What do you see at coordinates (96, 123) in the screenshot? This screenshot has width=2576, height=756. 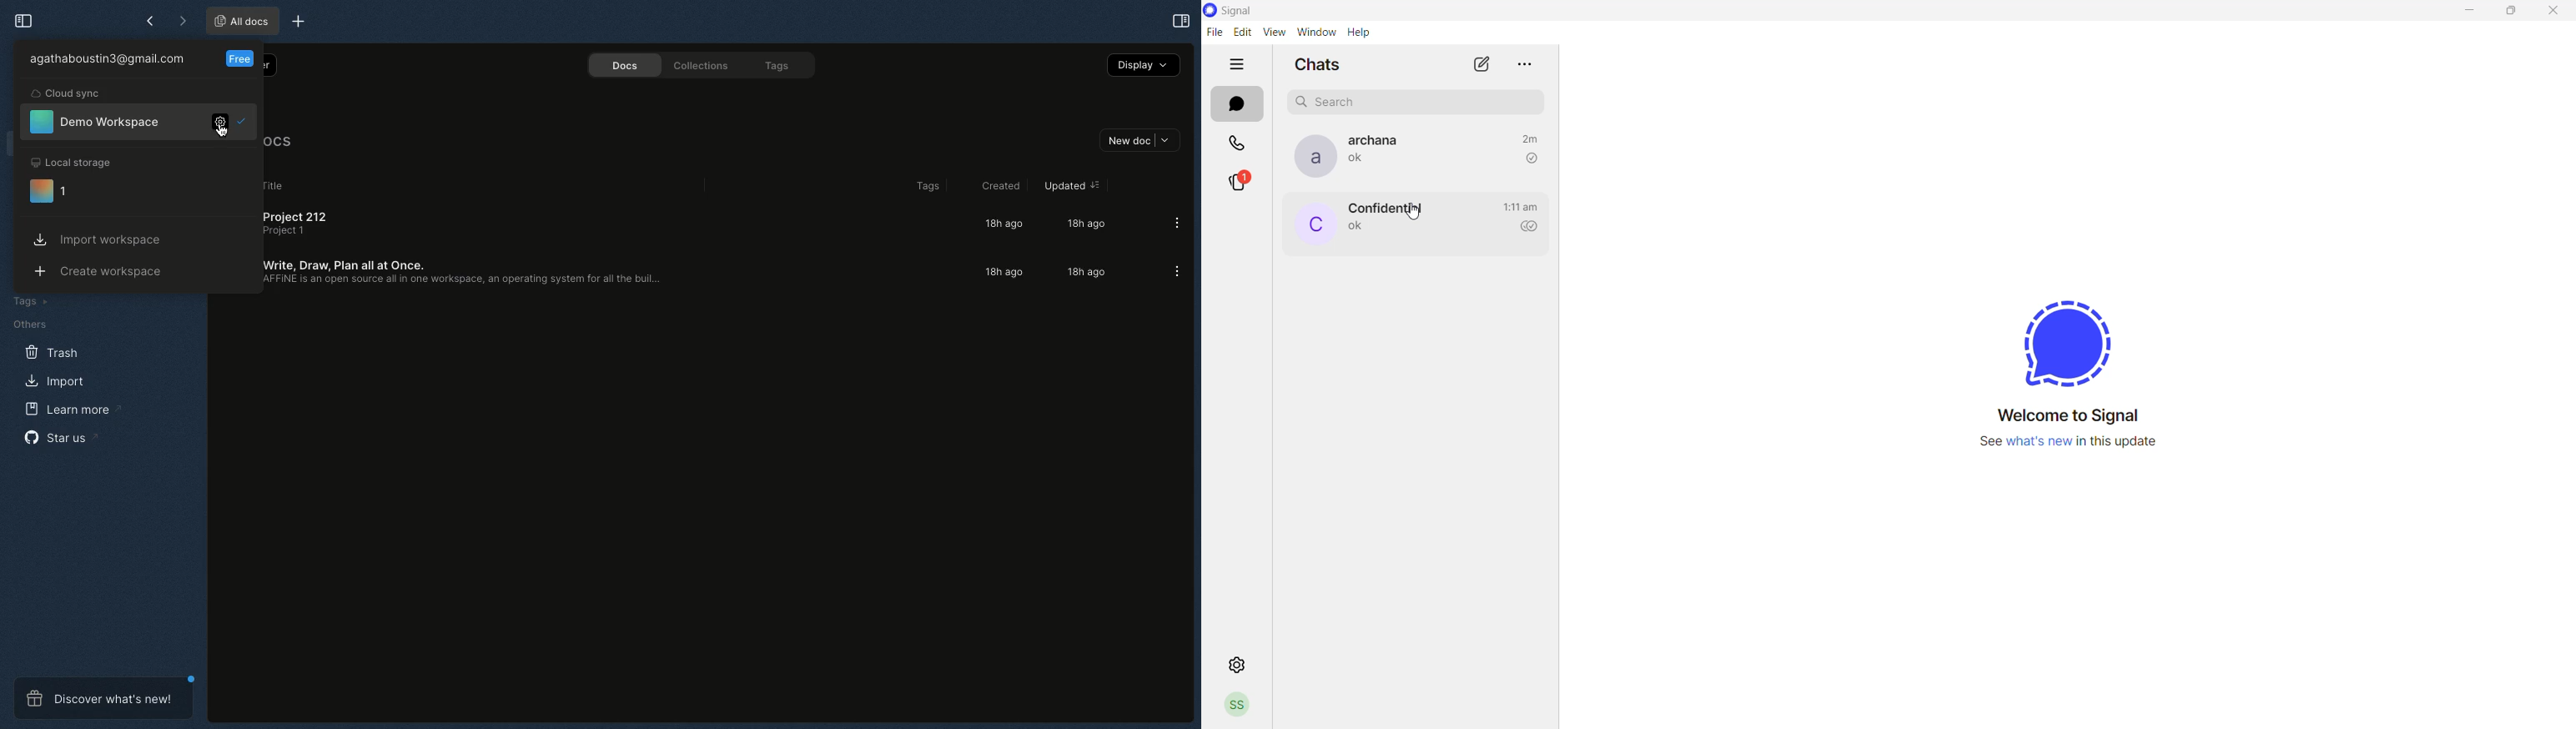 I see `Demo workspace` at bounding box center [96, 123].